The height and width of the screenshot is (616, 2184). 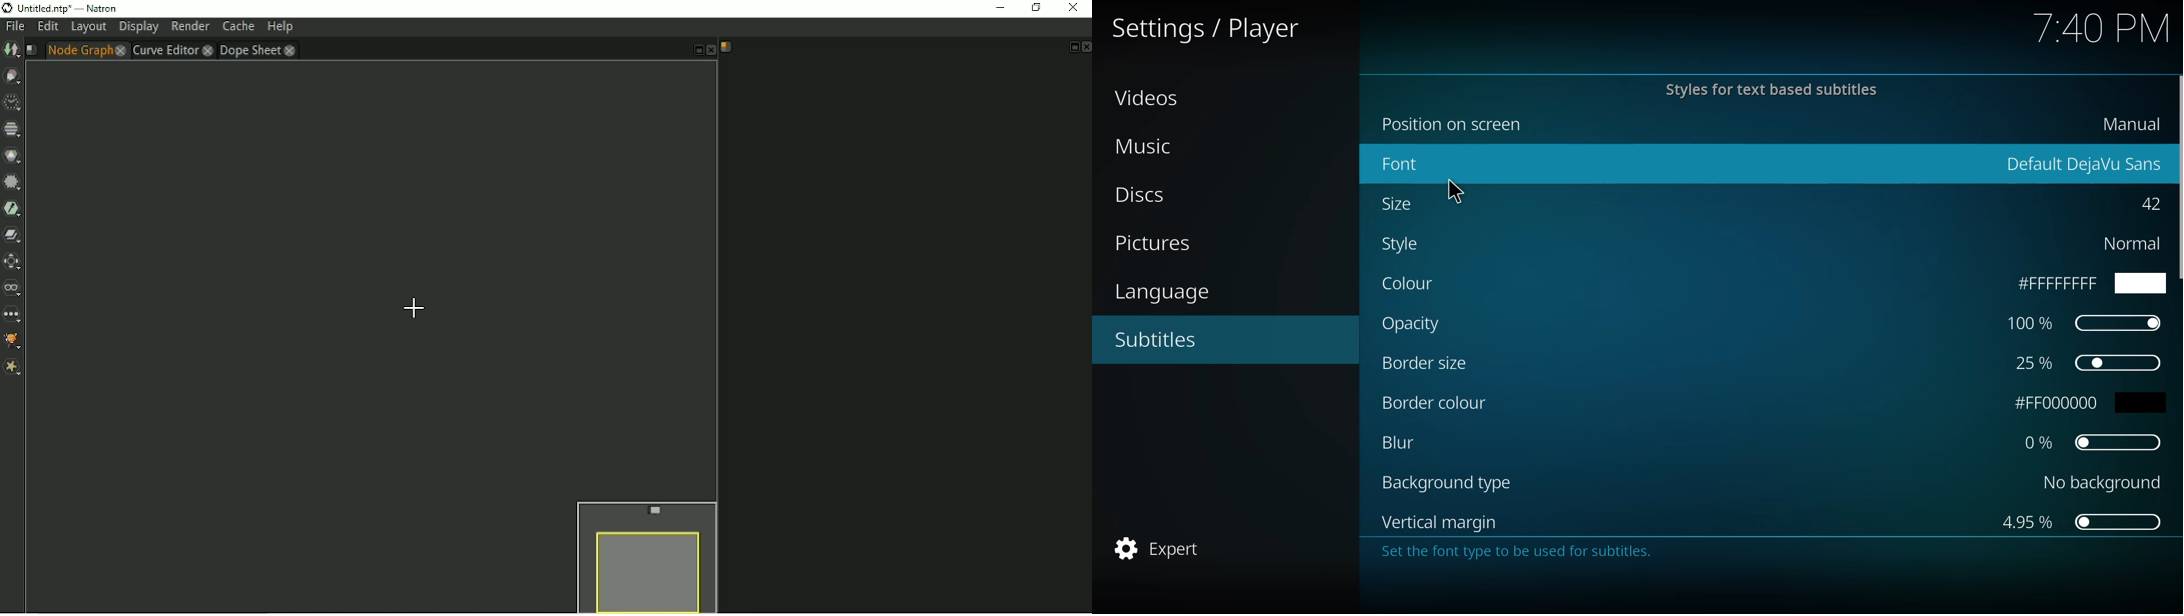 What do you see at coordinates (2083, 322) in the screenshot?
I see `100` at bounding box center [2083, 322].